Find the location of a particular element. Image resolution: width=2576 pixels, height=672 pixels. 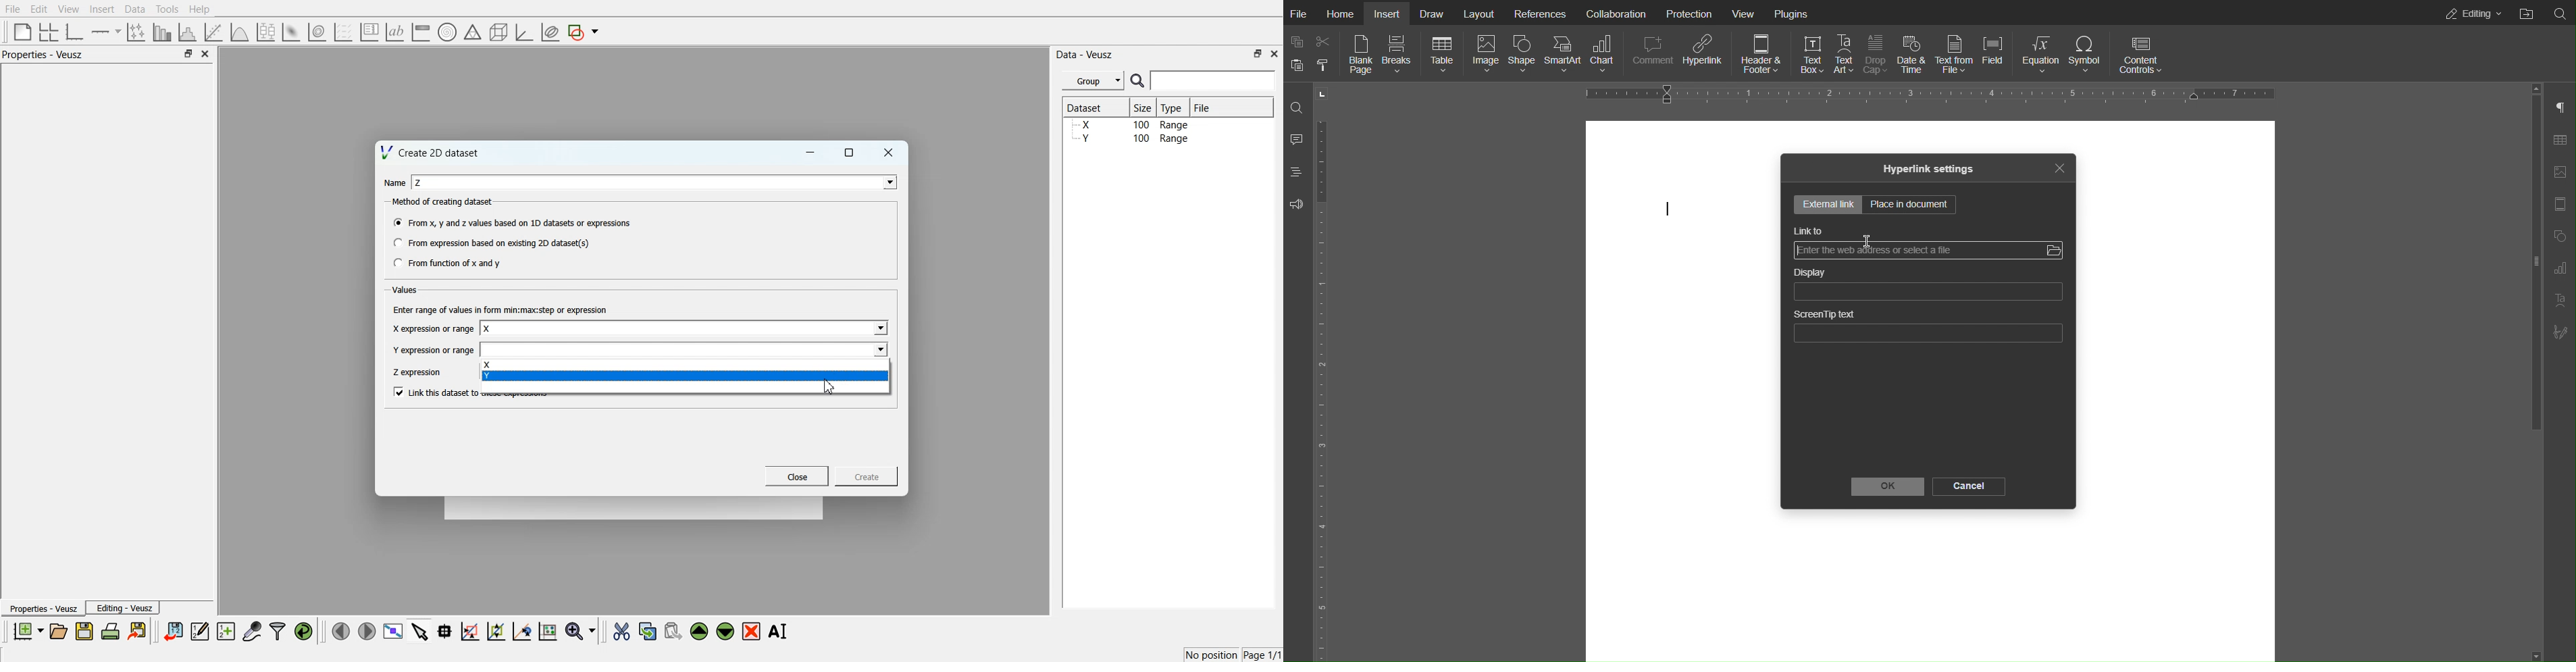

pointer is located at coordinates (1865, 243).